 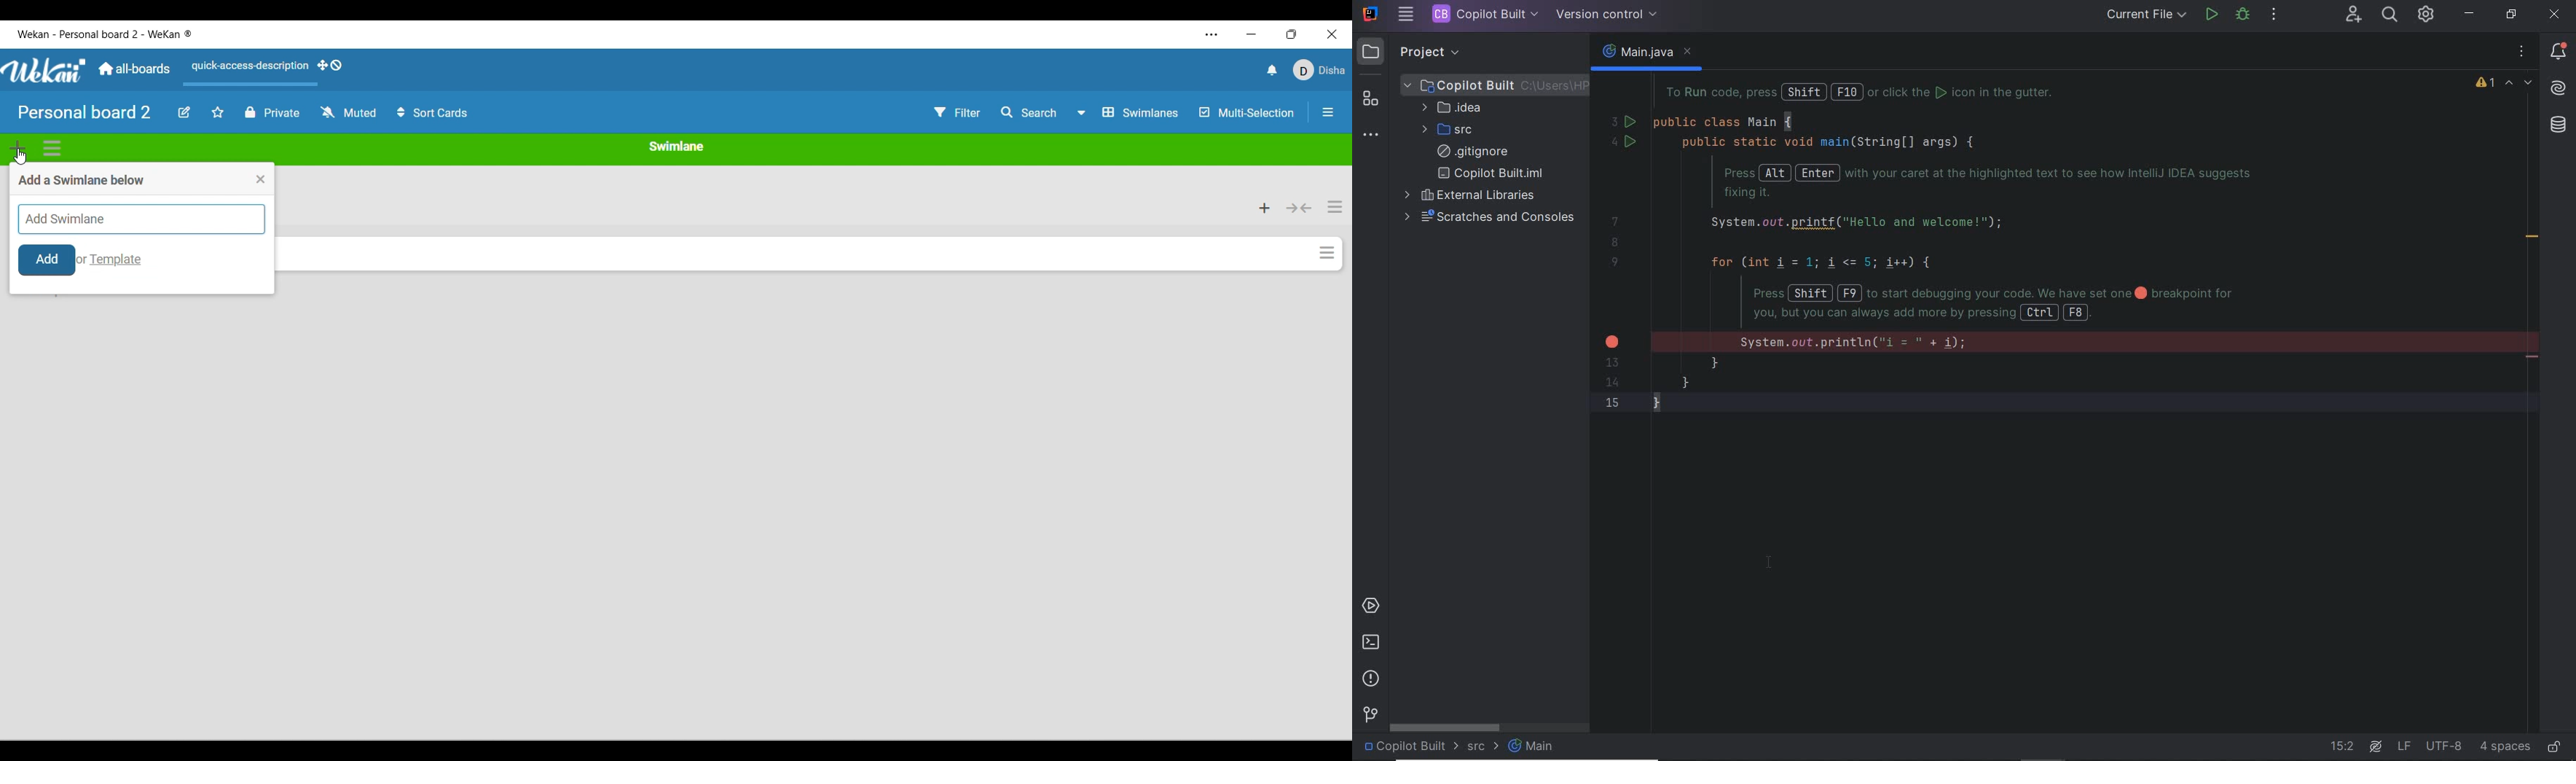 What do you see at coordinates (1327, 253) in the screenshot?
I see `Card options` at bounding box center [1327, 253].